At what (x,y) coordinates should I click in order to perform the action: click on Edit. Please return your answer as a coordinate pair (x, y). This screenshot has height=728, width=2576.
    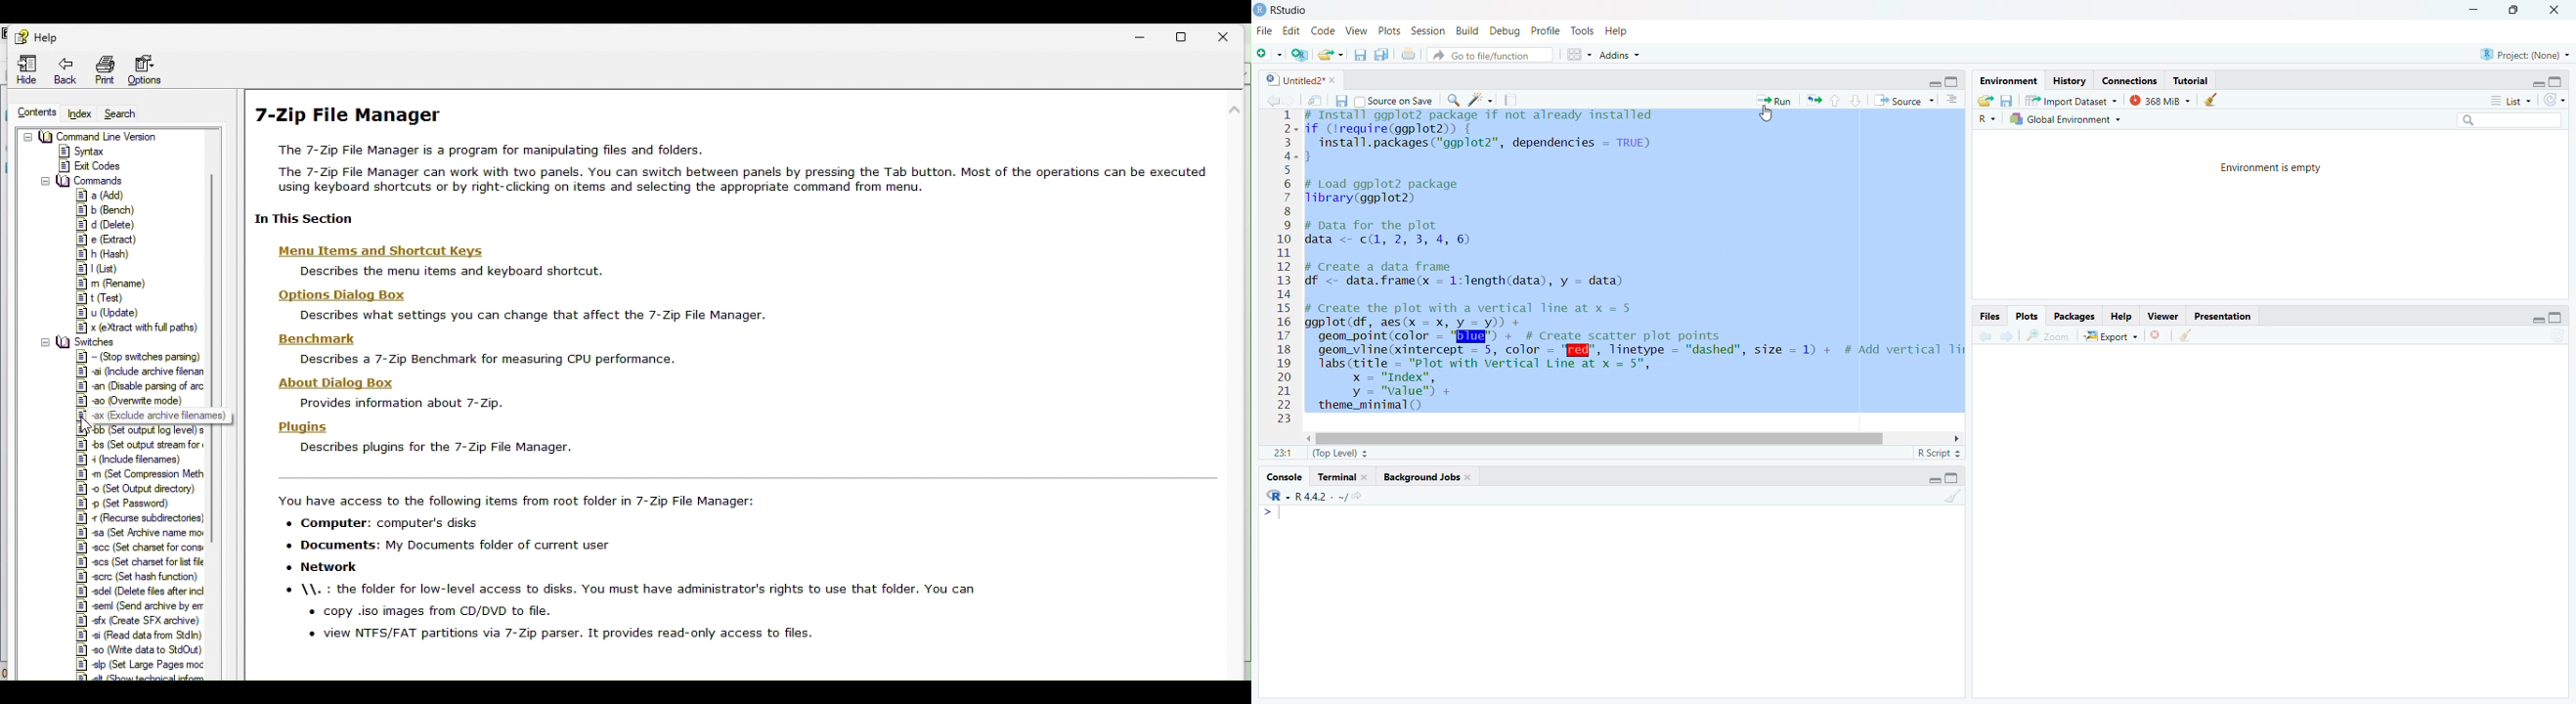
    Looking at the image, I should click on (1291, 31).